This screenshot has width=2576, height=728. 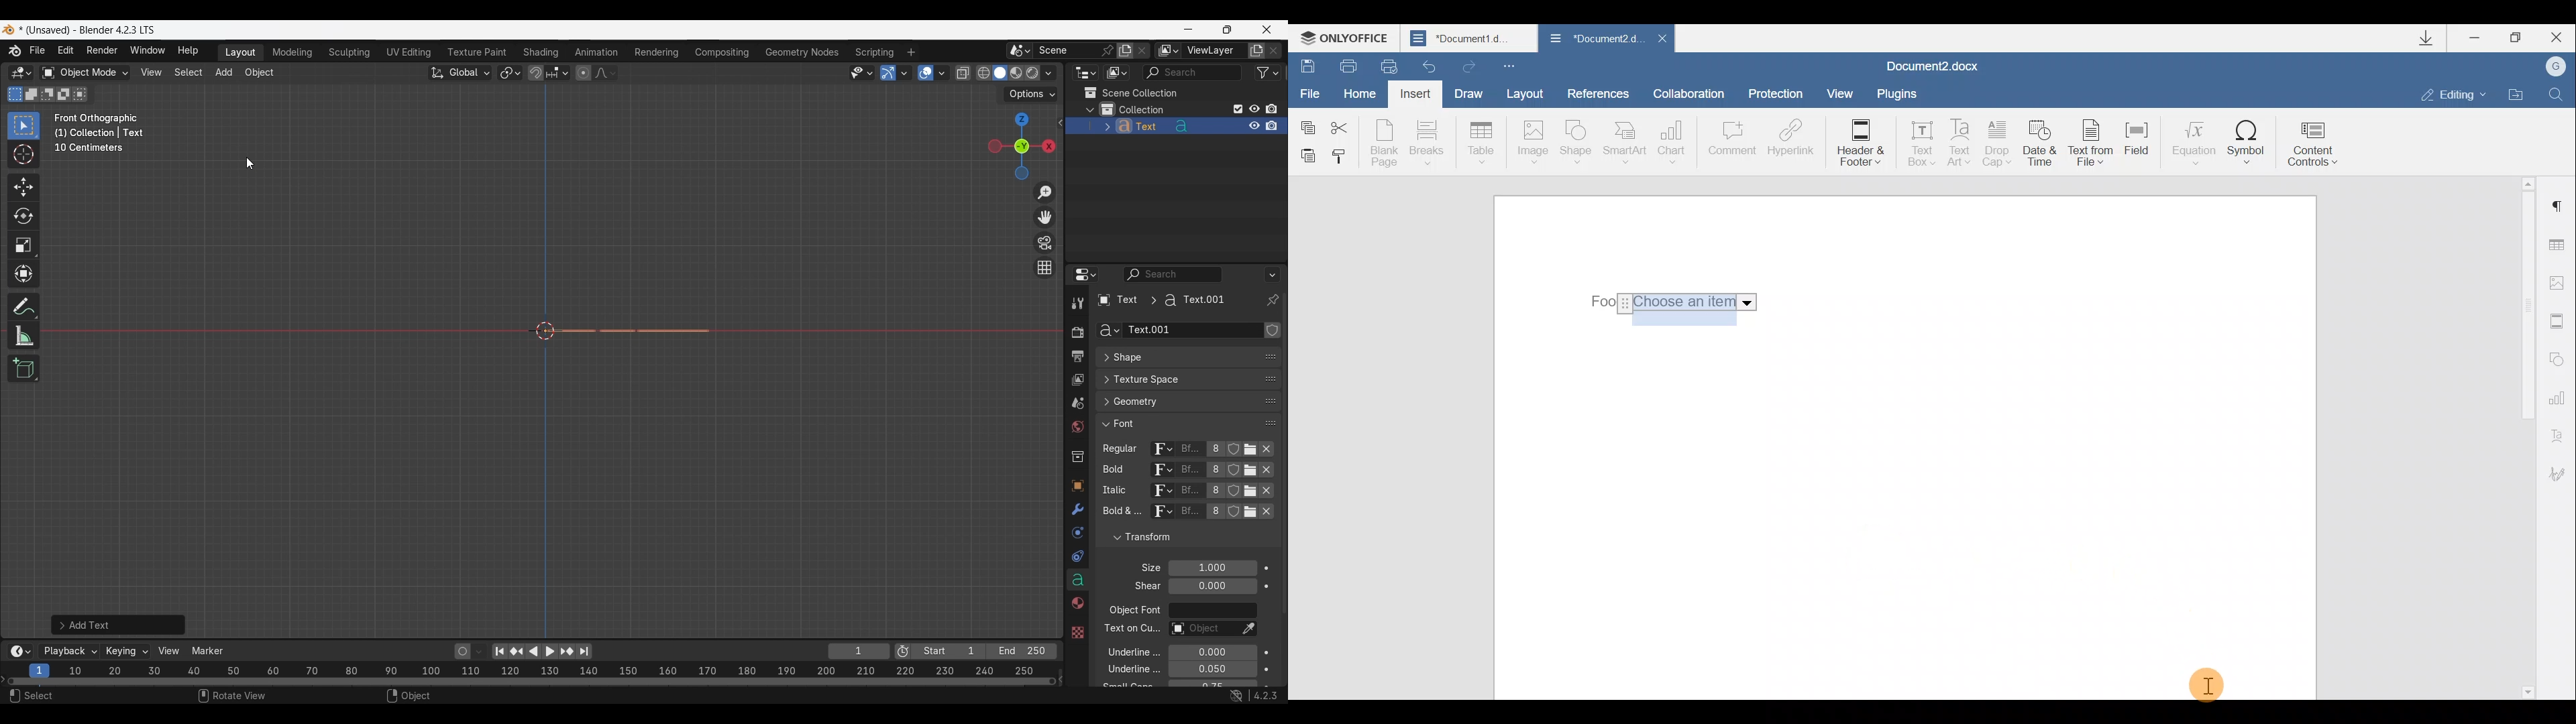 I want to click on Layout workspace, current selection, so click(x=240, y=53).